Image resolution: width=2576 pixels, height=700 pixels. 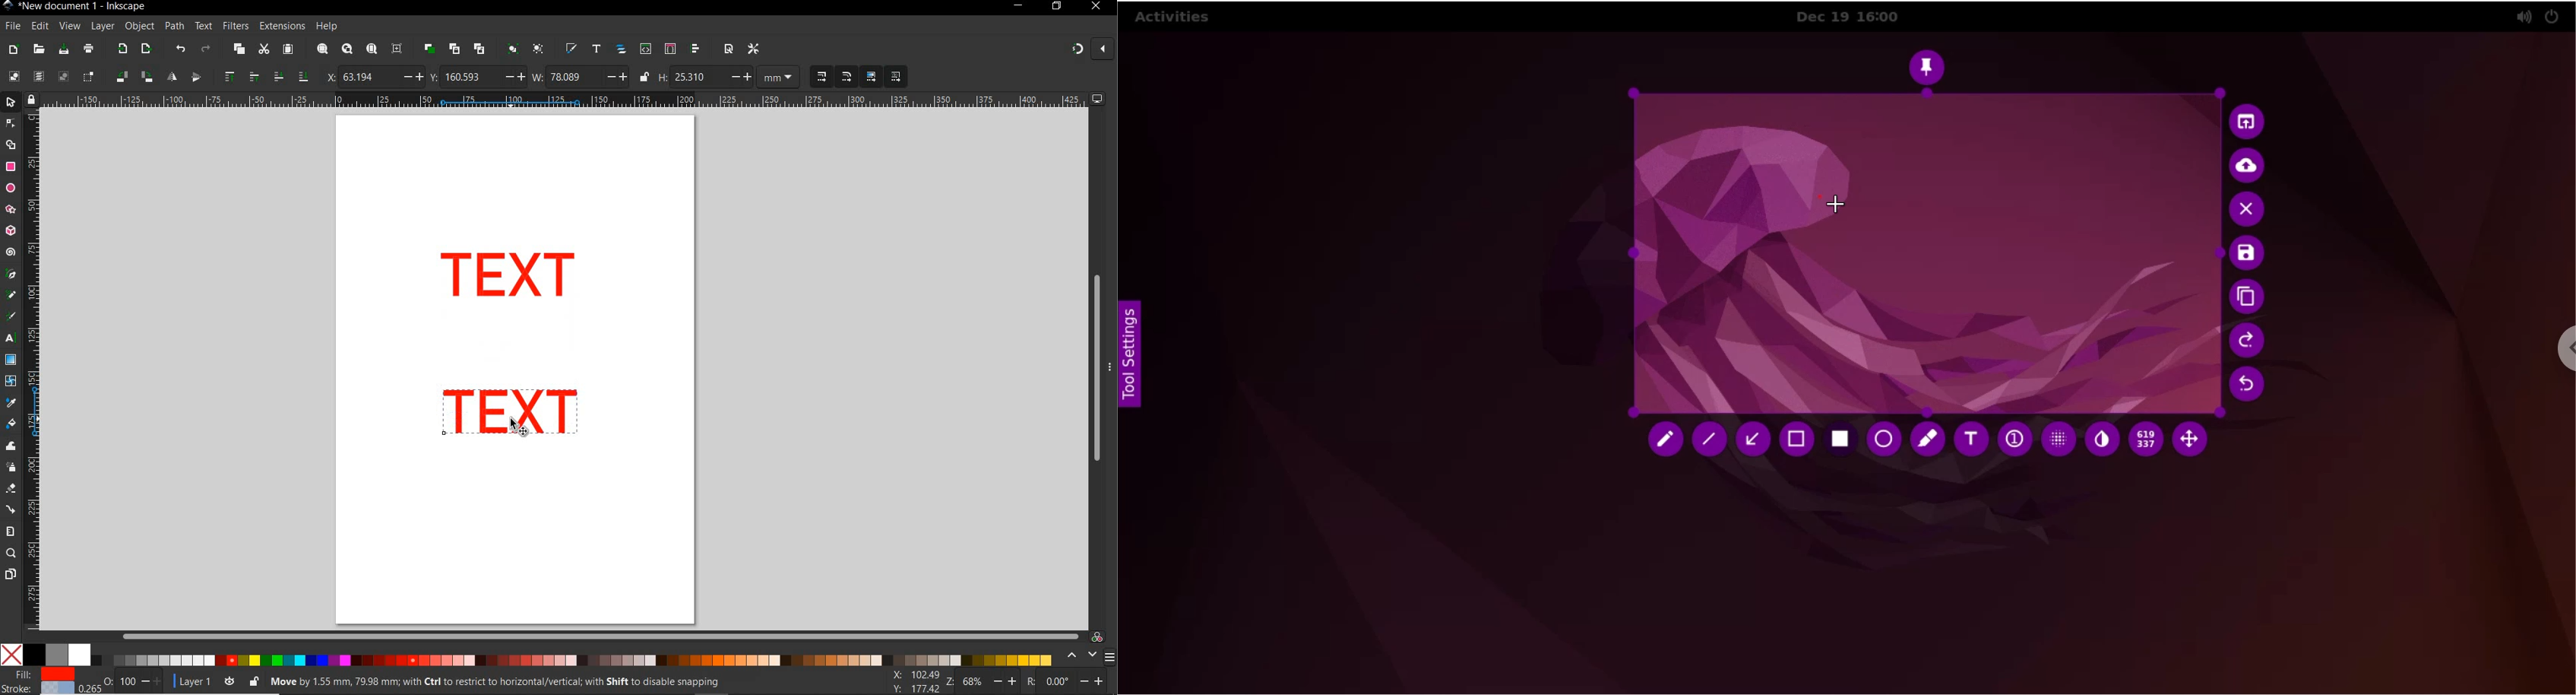 I want to click on copy, so click(x=237, y=50).